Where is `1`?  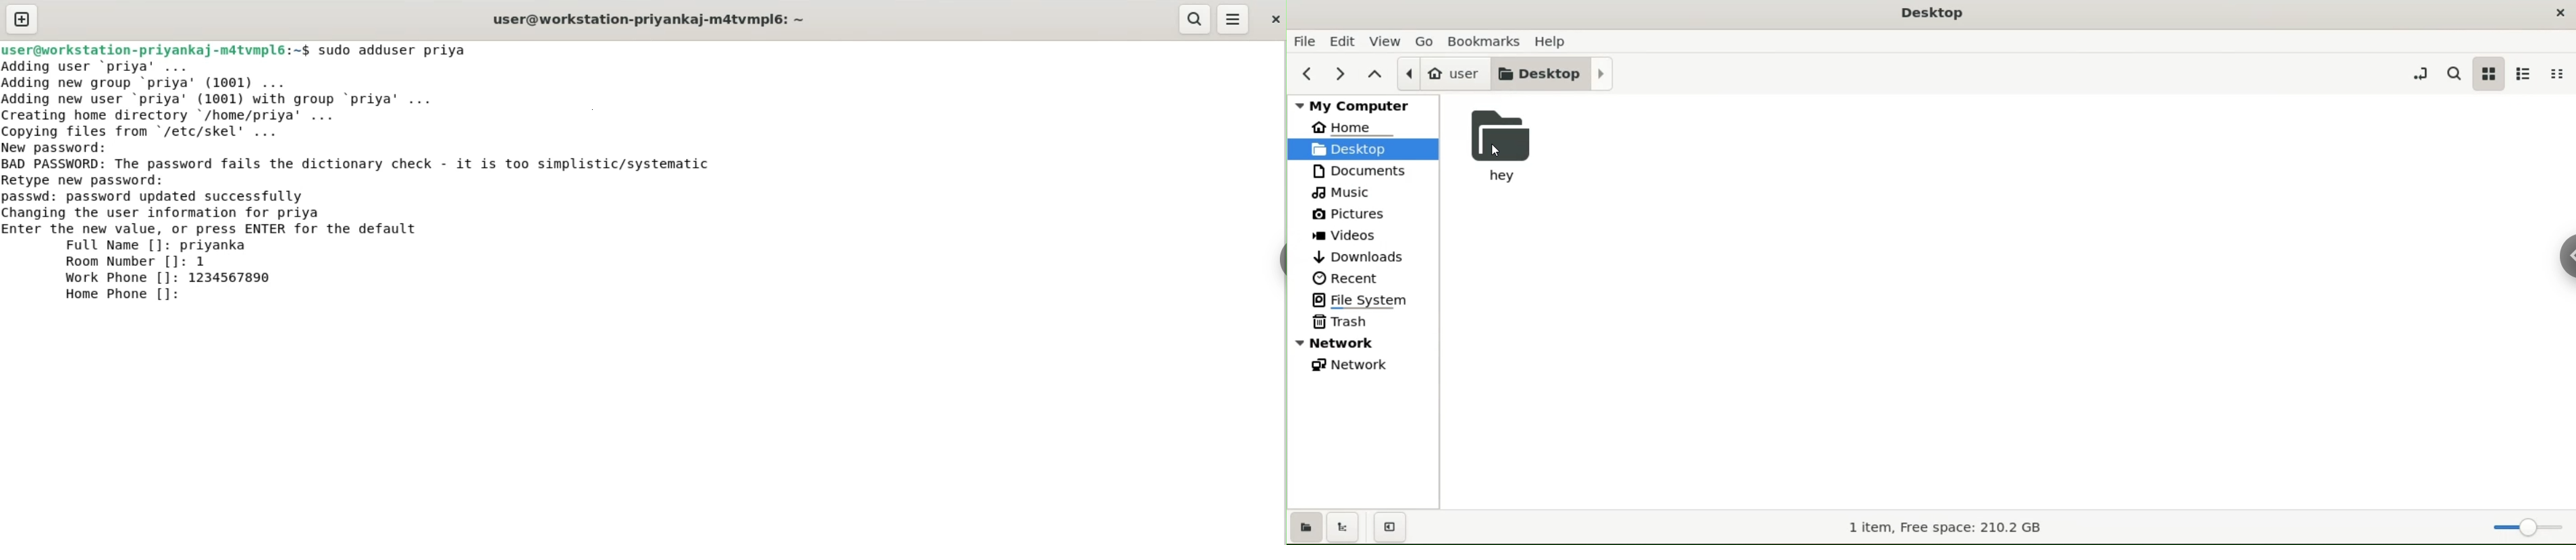 1 is located at coordinates (206, 261).